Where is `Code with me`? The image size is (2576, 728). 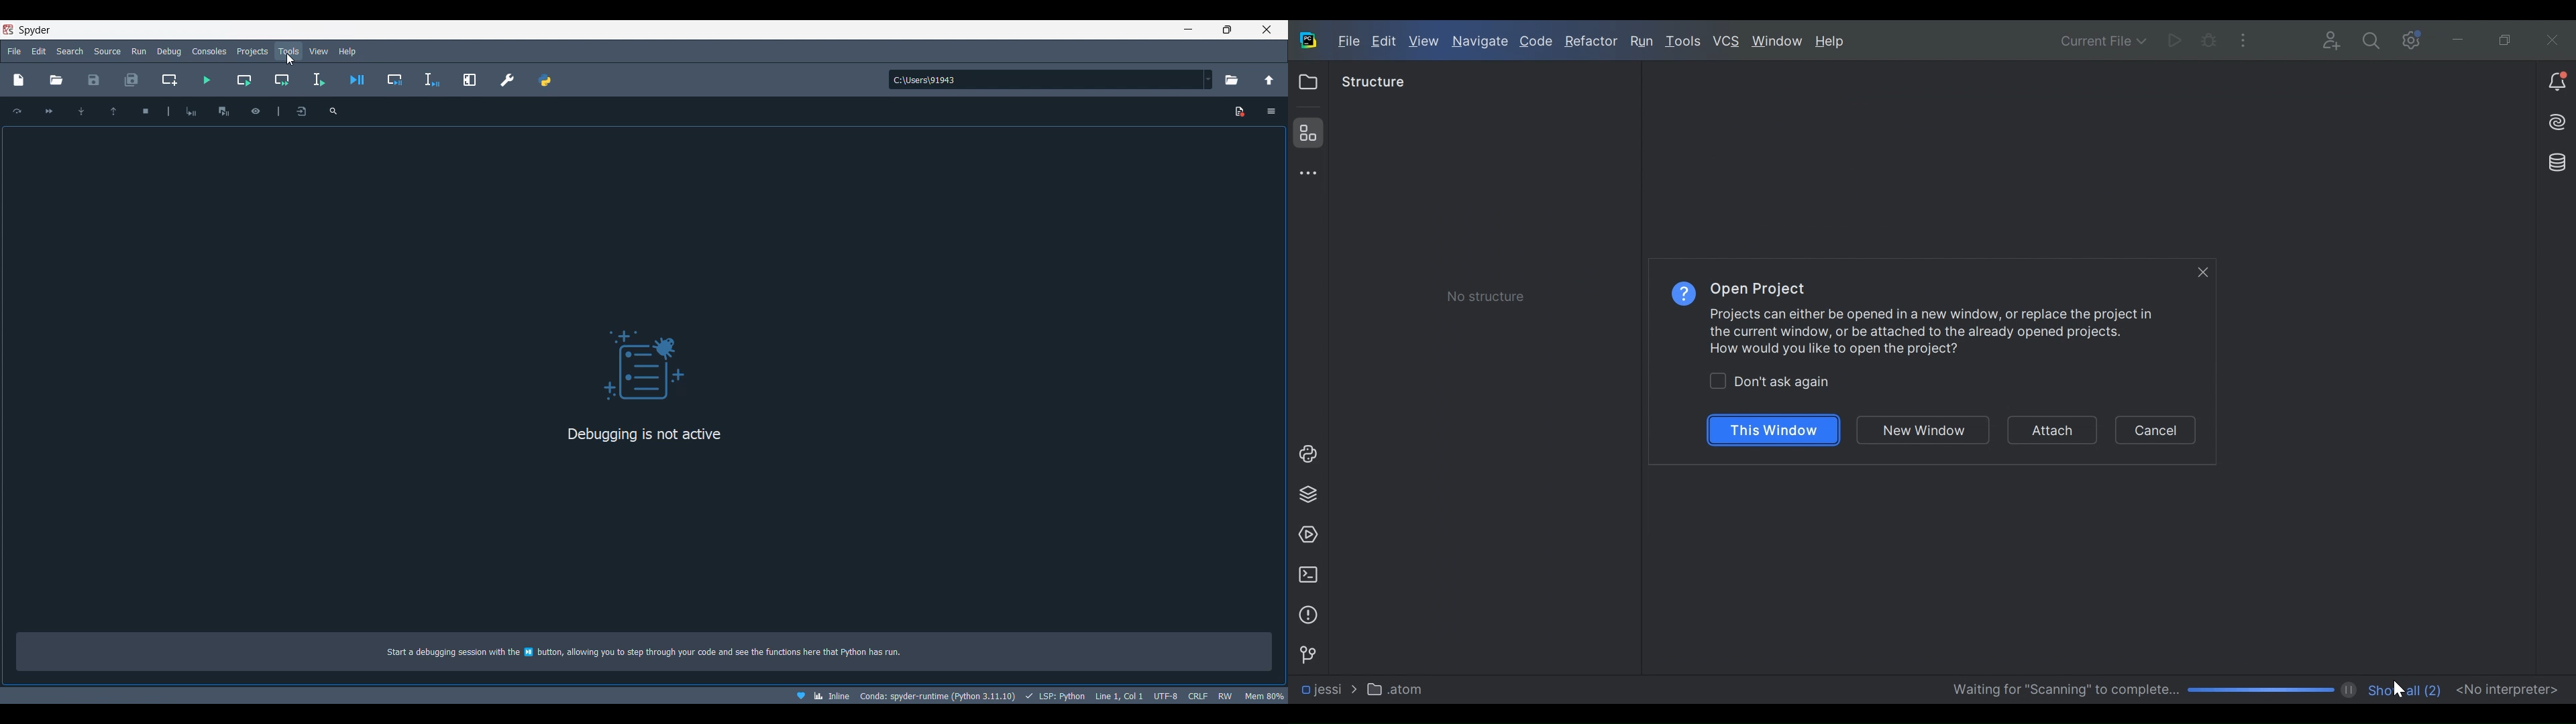 Code with me is located at coordinates (2332, 43).